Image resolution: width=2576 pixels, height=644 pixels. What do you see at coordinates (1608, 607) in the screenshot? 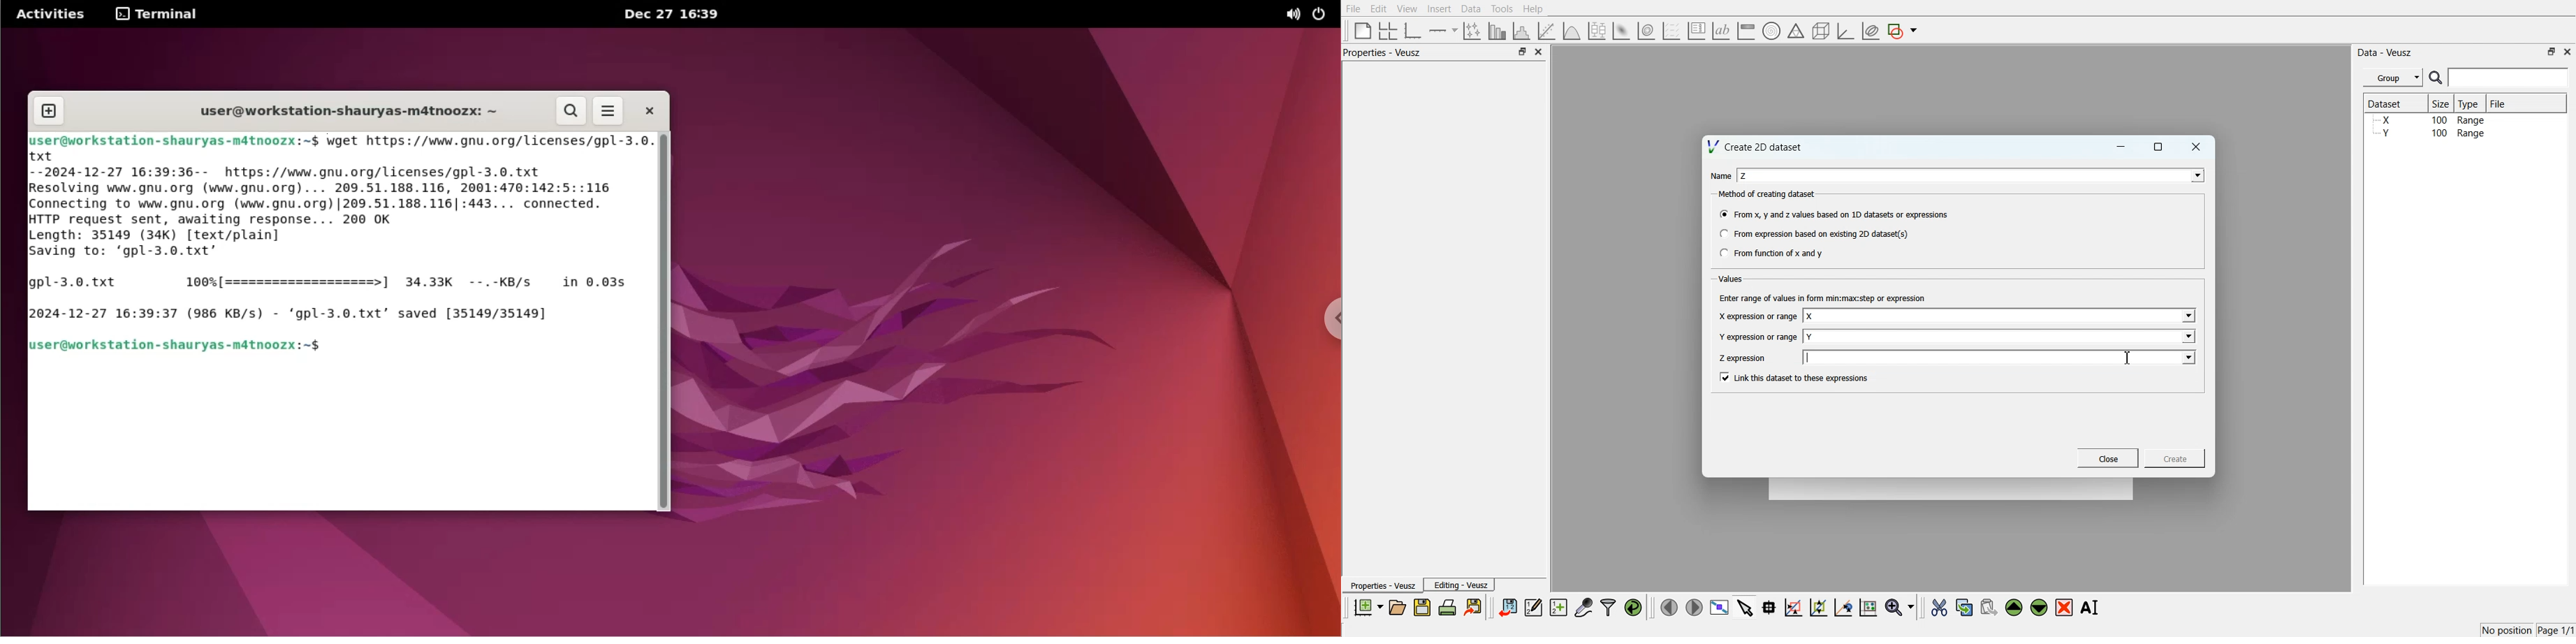
I see `Filter dataset` at bounding box center [1608, 607].